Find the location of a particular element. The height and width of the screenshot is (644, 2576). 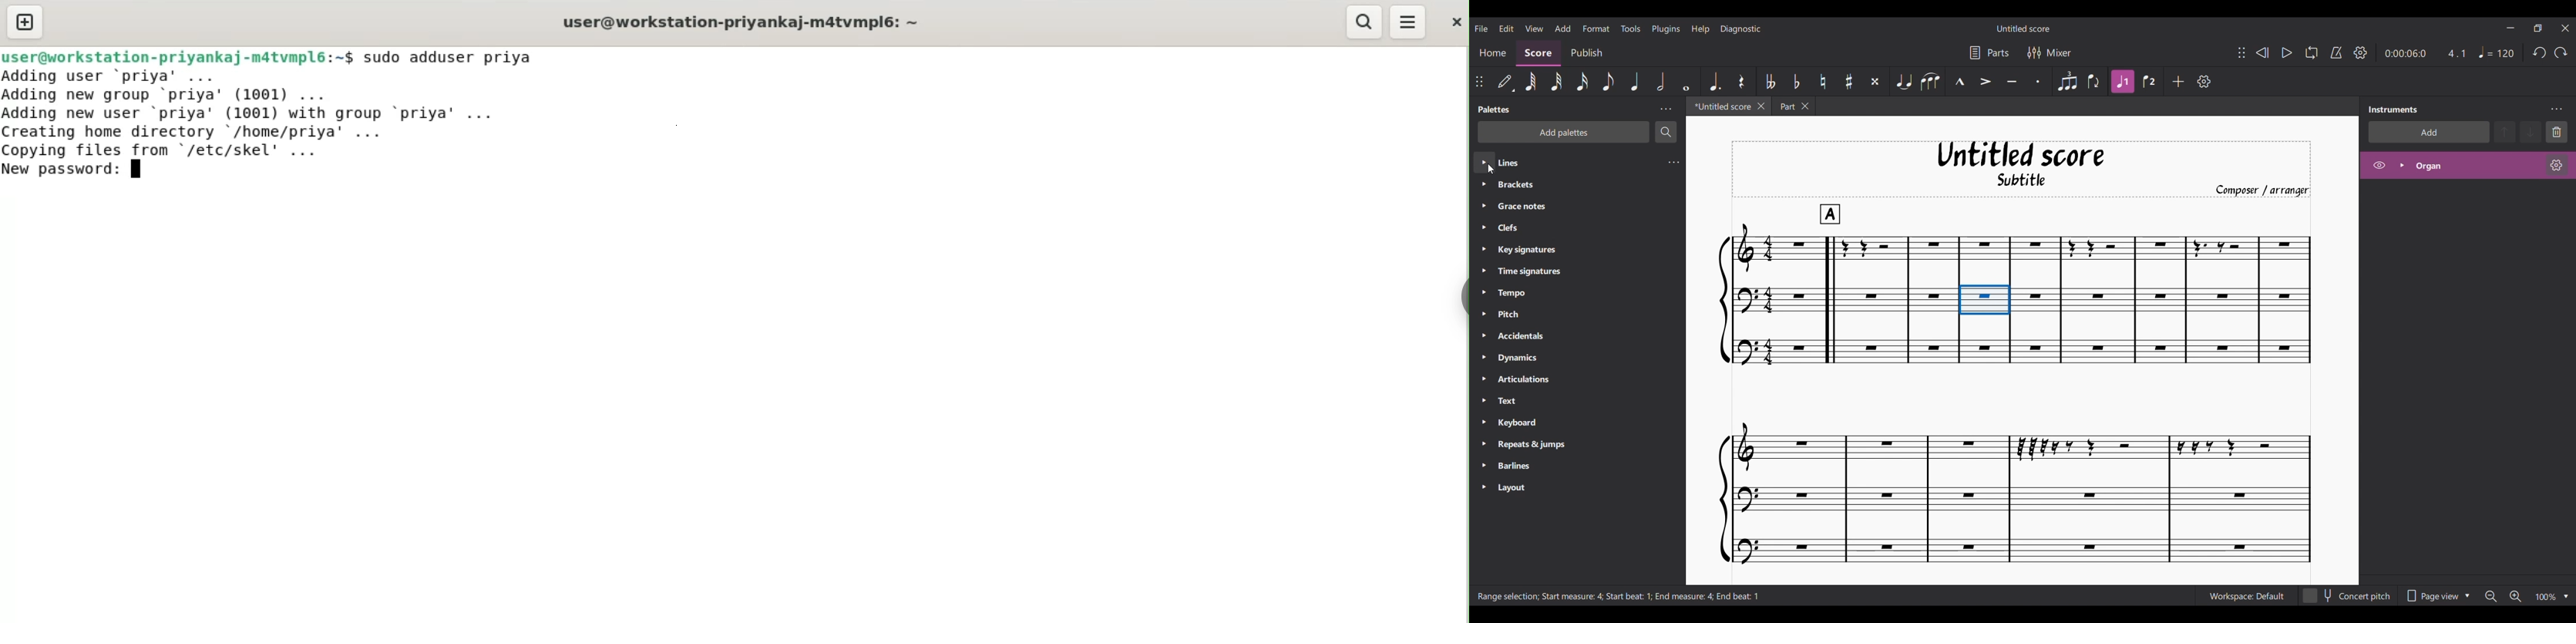

Redo is located at coordinates (2561, 52).